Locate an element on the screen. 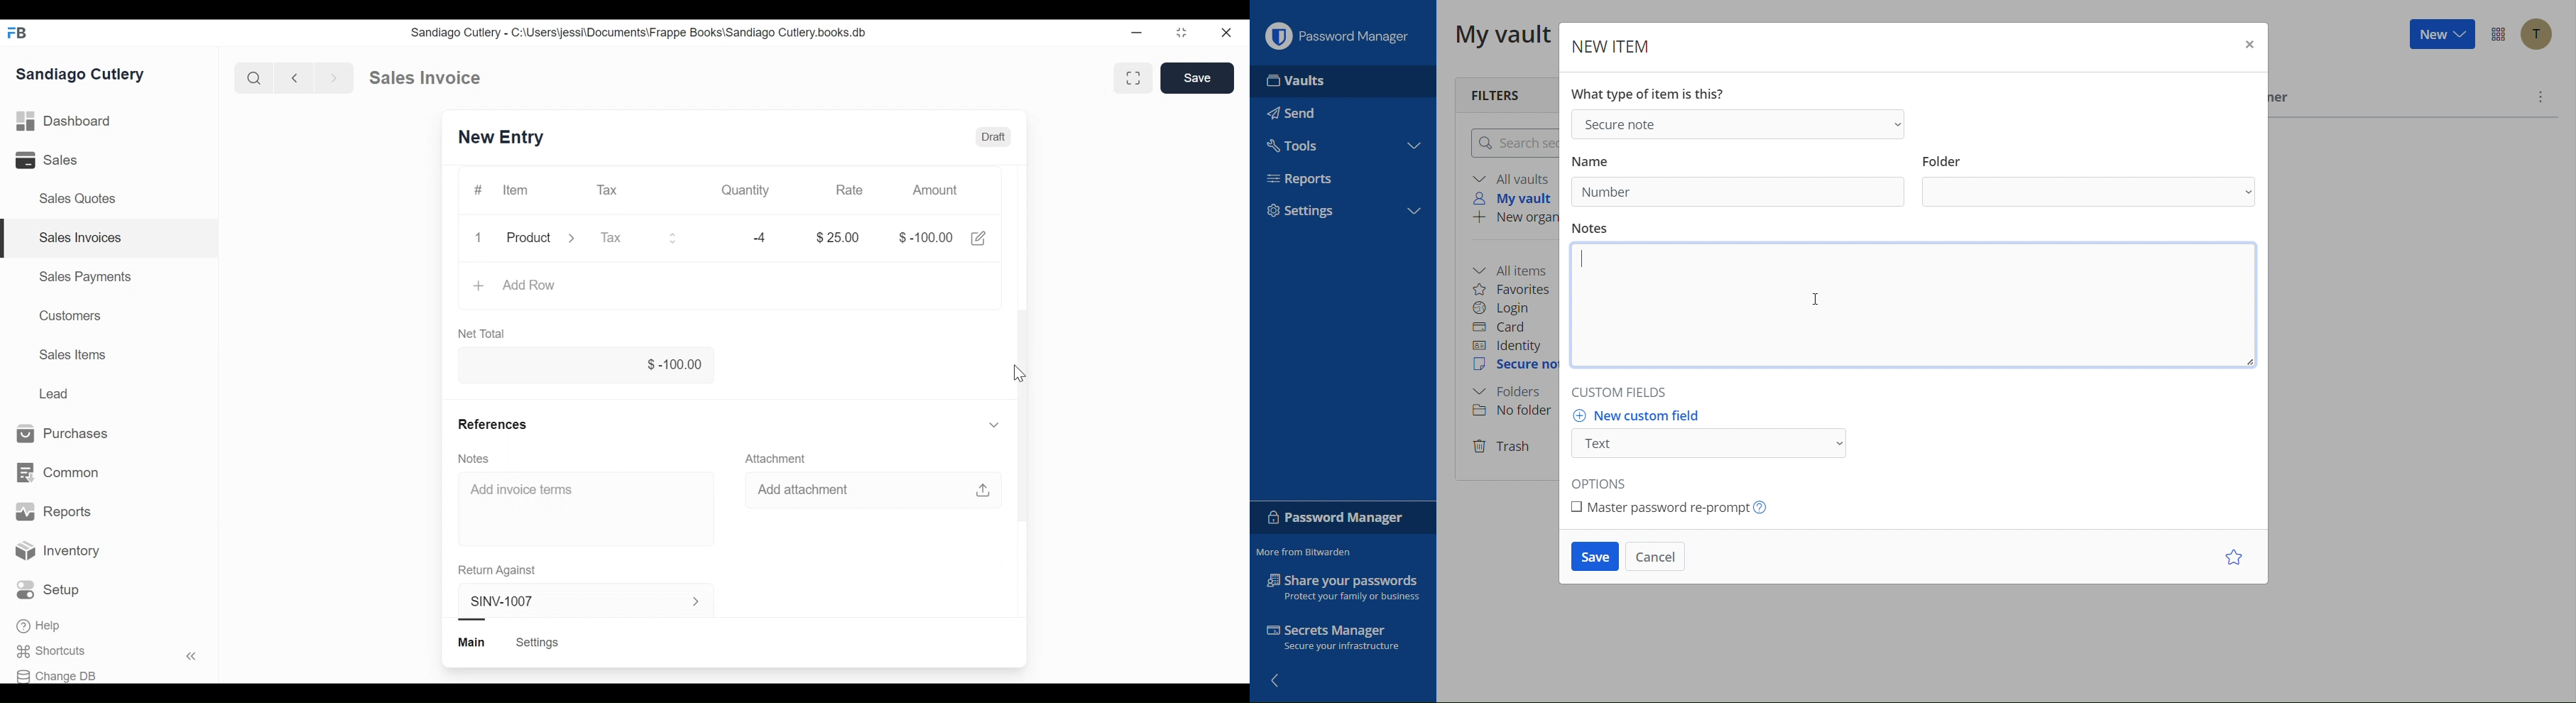  FB is located at coordinates (20, 33).